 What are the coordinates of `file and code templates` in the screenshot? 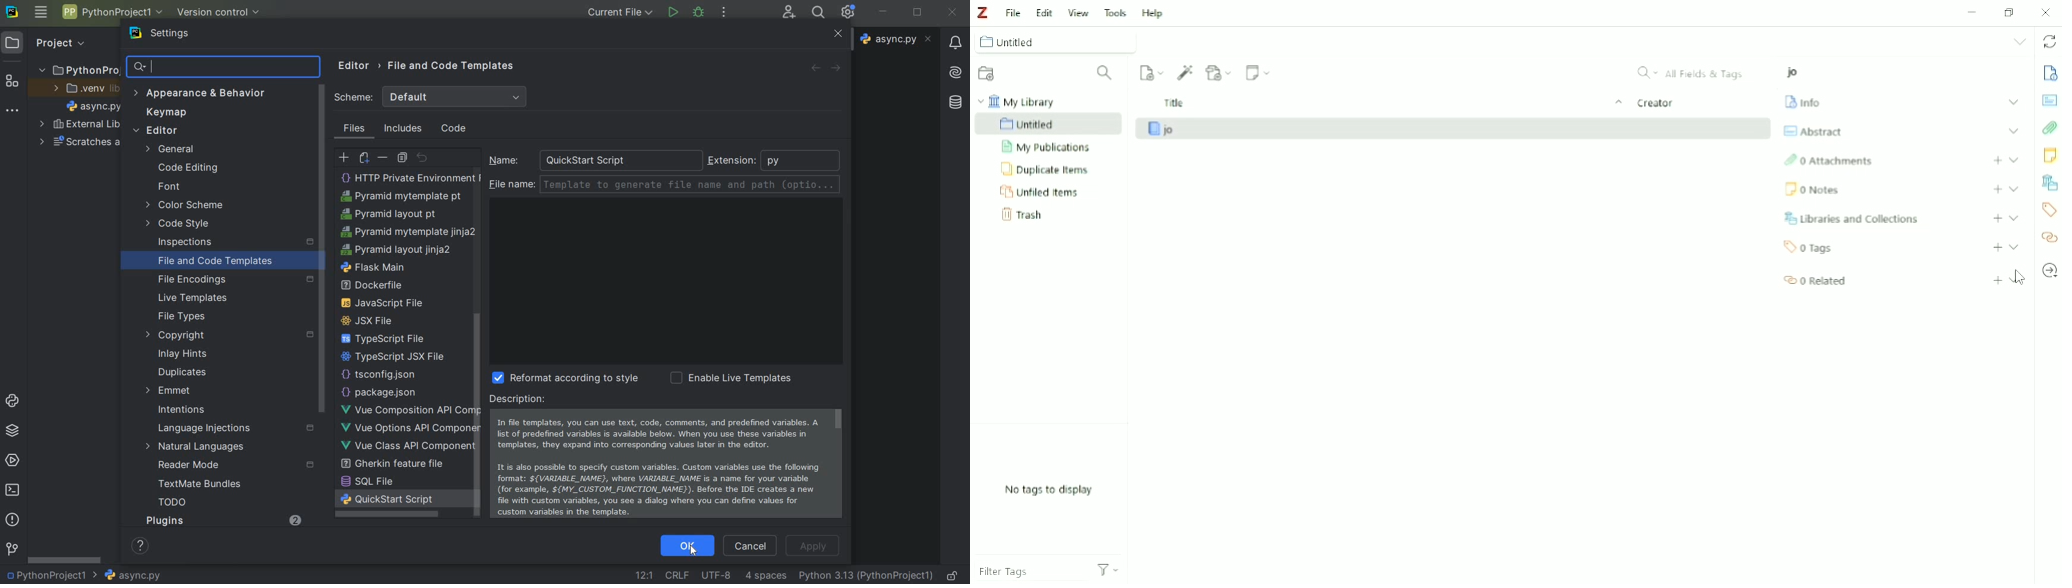 It's located at (228, 260).